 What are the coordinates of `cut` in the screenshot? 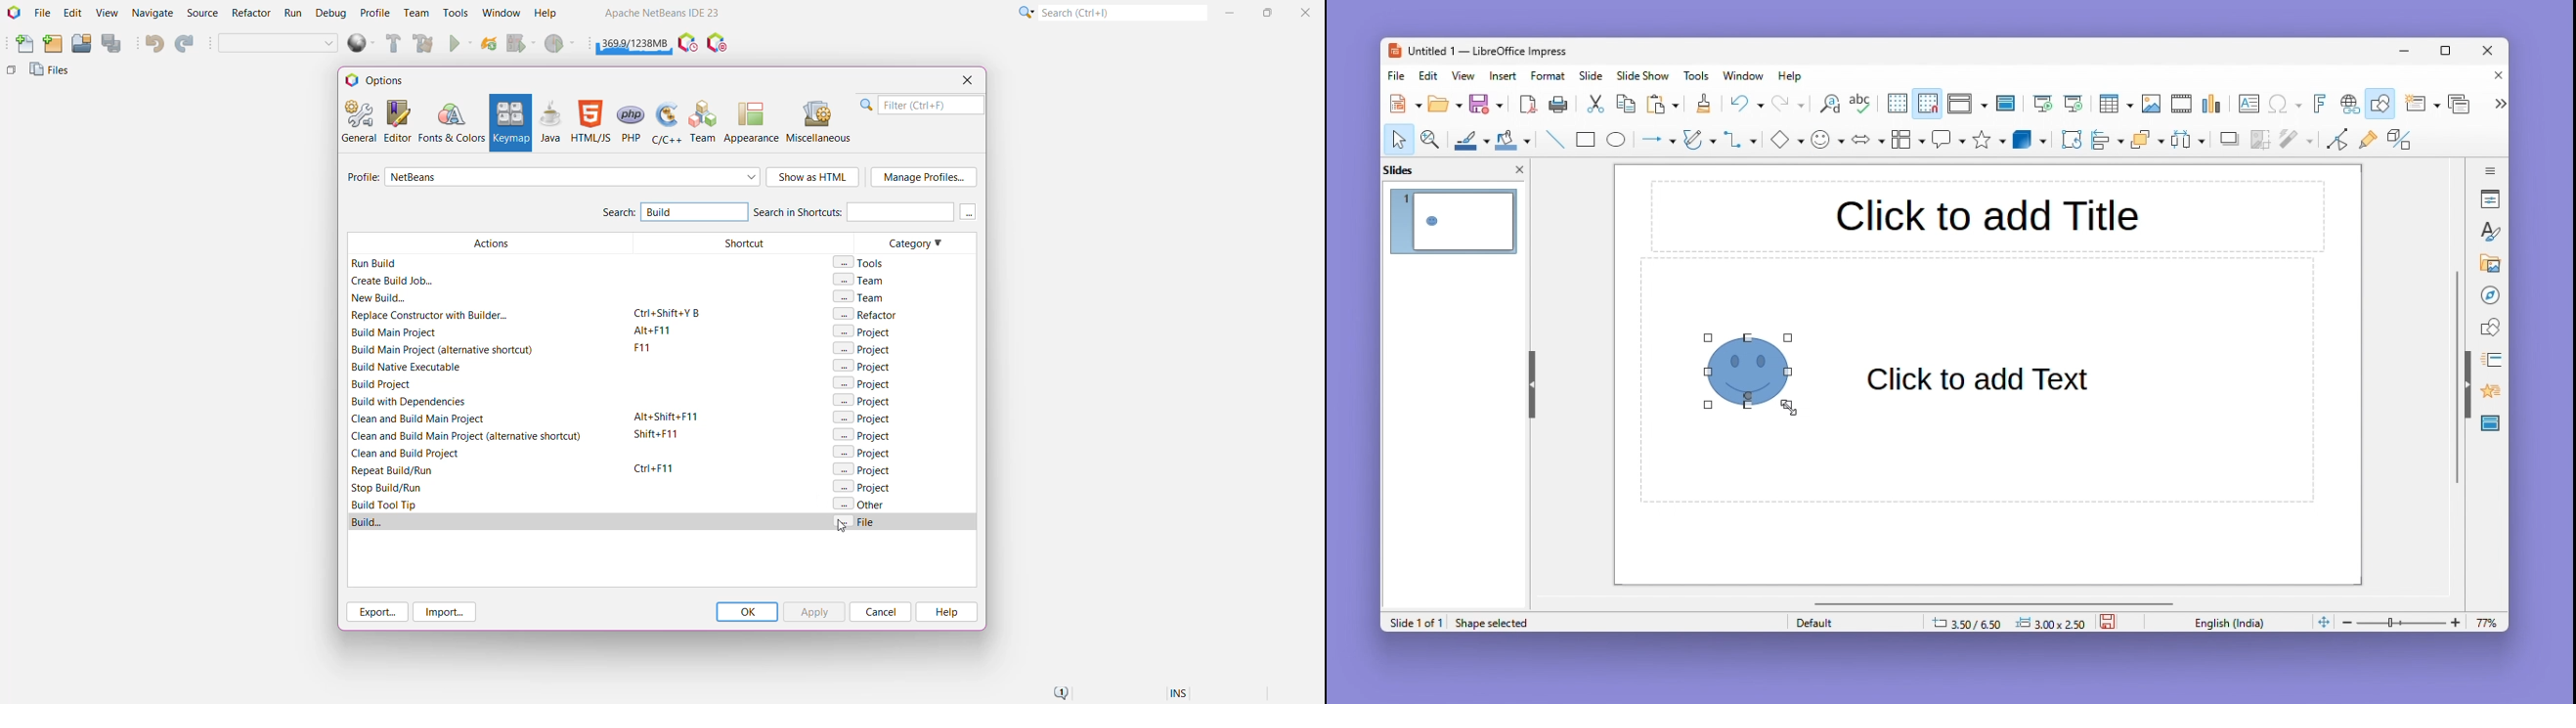 It's located at (1596, 105).